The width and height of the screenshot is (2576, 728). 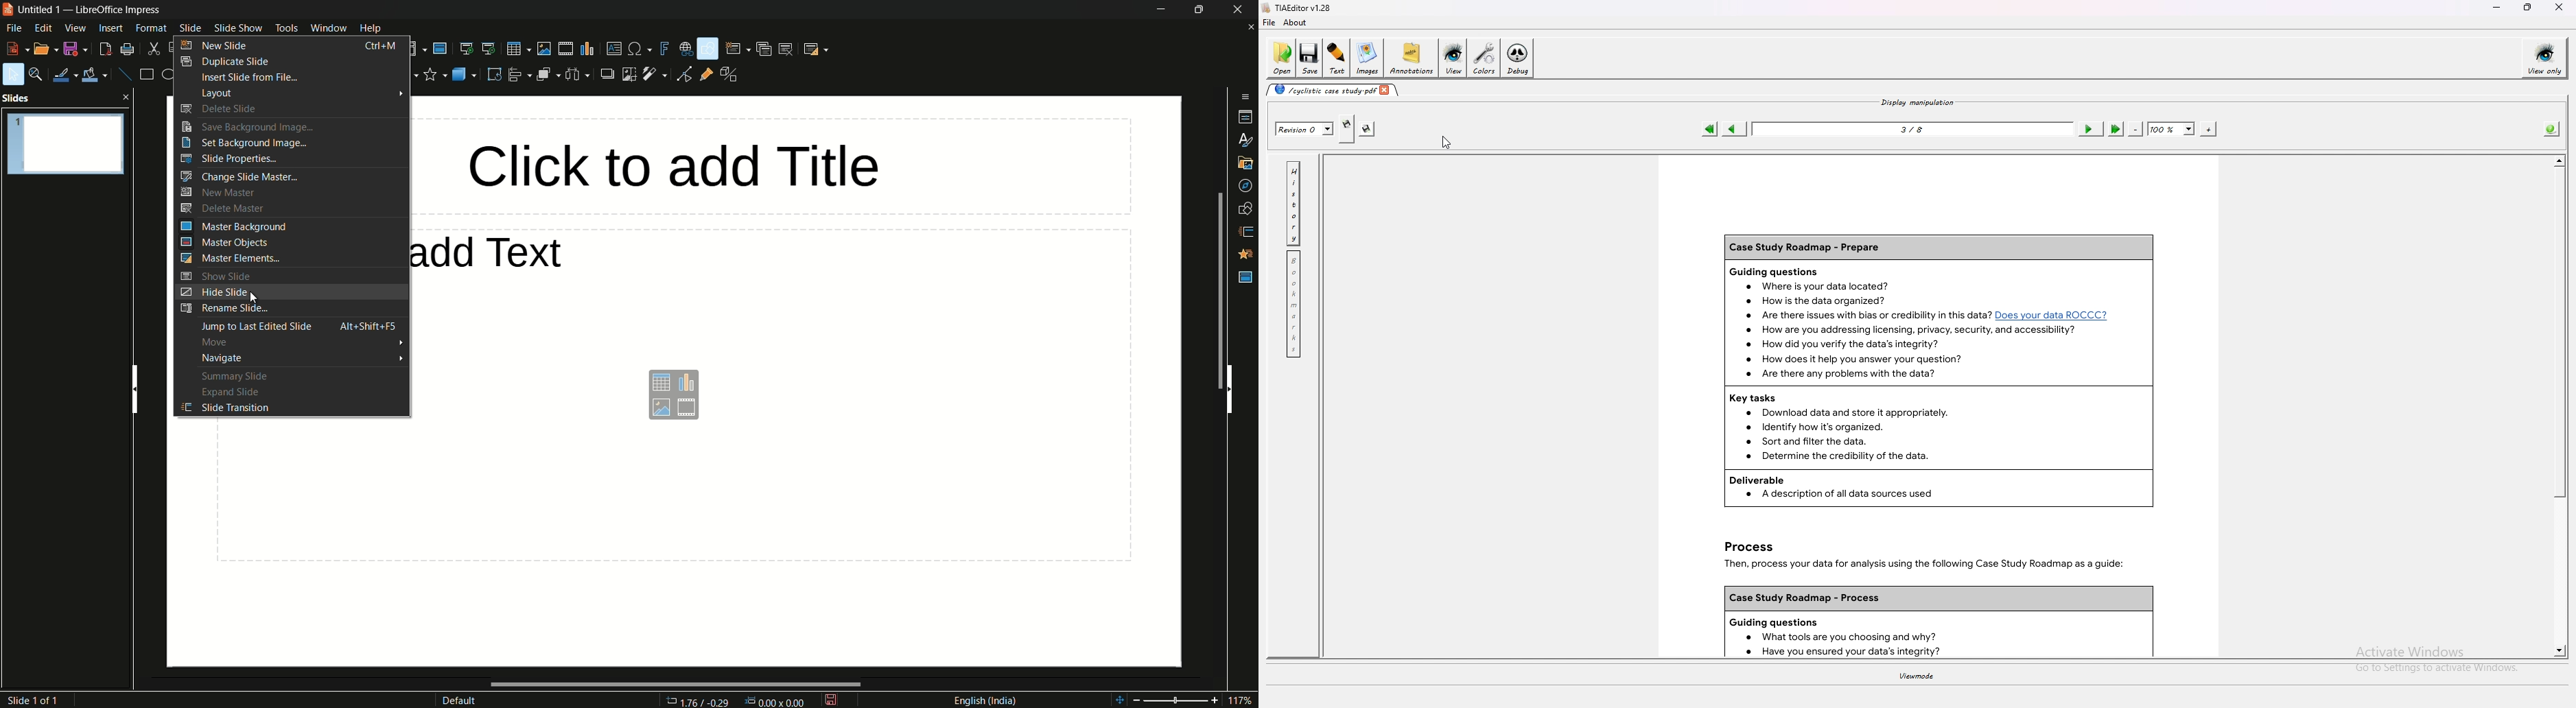 I want to click on scroll bar, so click(x=675, y=683).